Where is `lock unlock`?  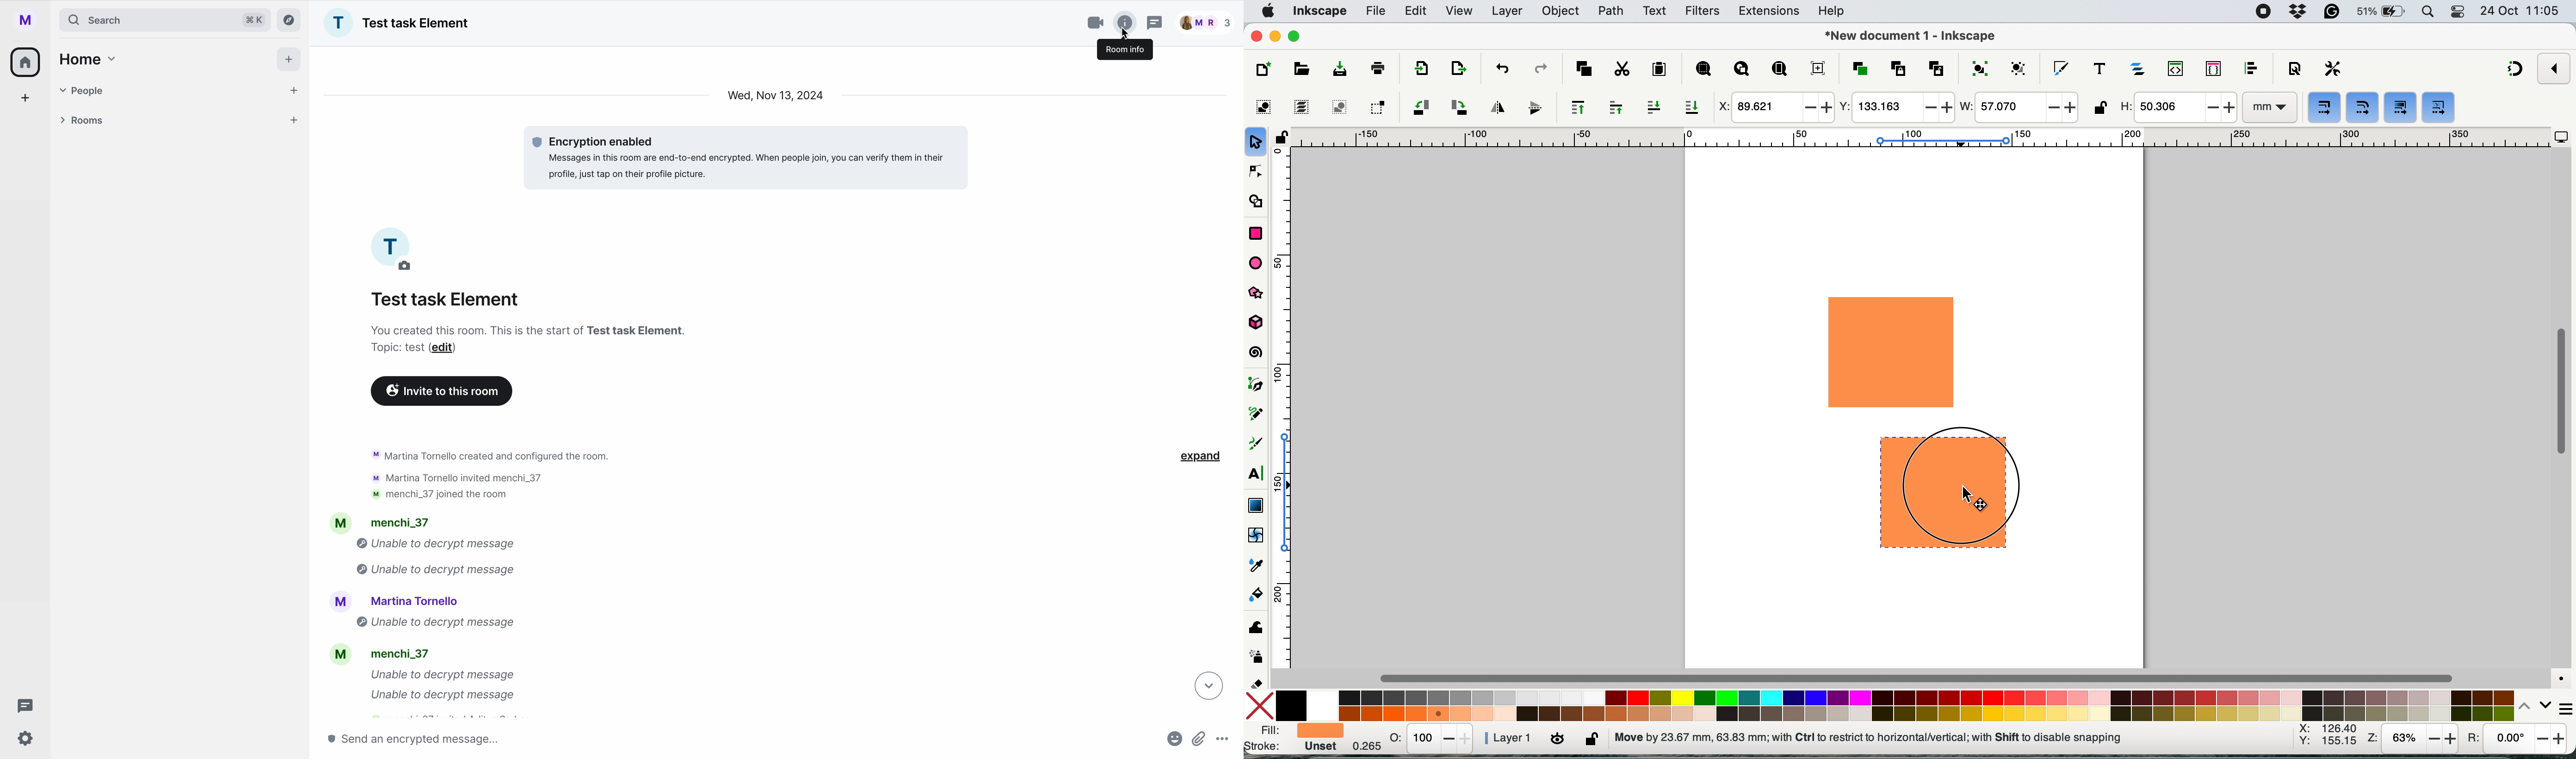 lock unlock is located at coordinates (2100, 109).